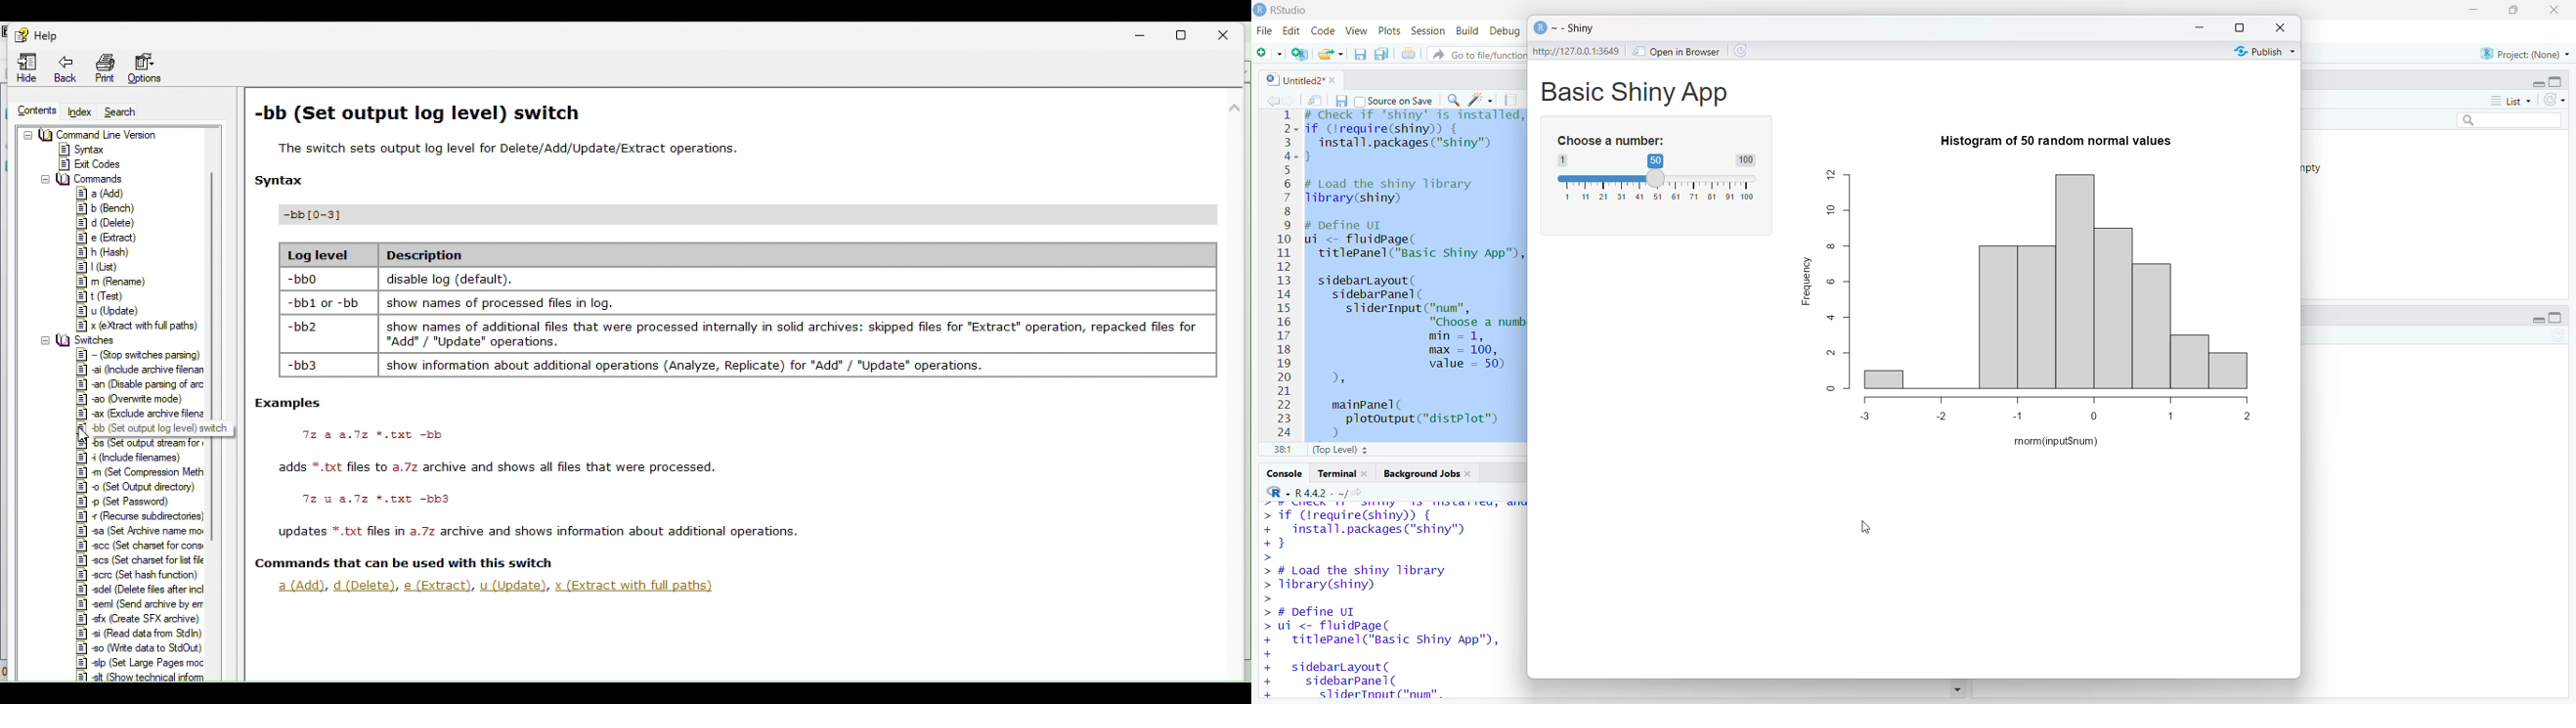  Describe the element at coordinates (1634, 92) in the screenshot. I see `Basic Shiny App` at that location.